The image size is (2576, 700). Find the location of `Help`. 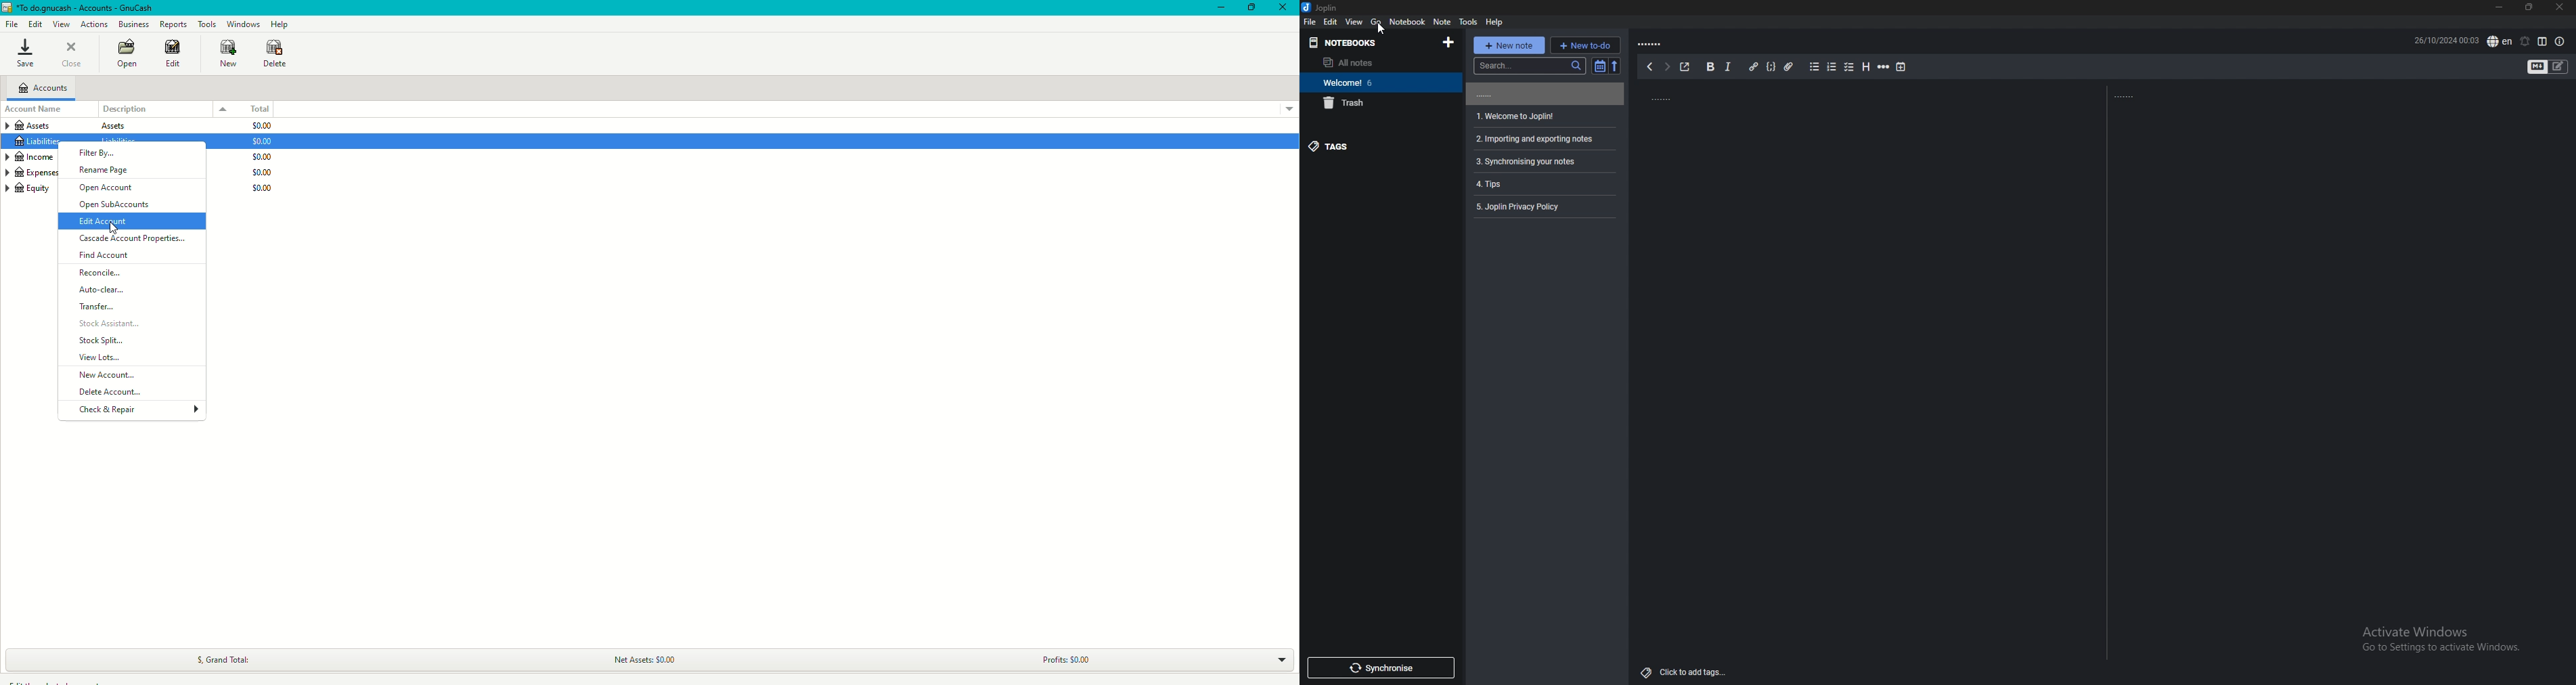

Help is located at coordinates (280, 24).